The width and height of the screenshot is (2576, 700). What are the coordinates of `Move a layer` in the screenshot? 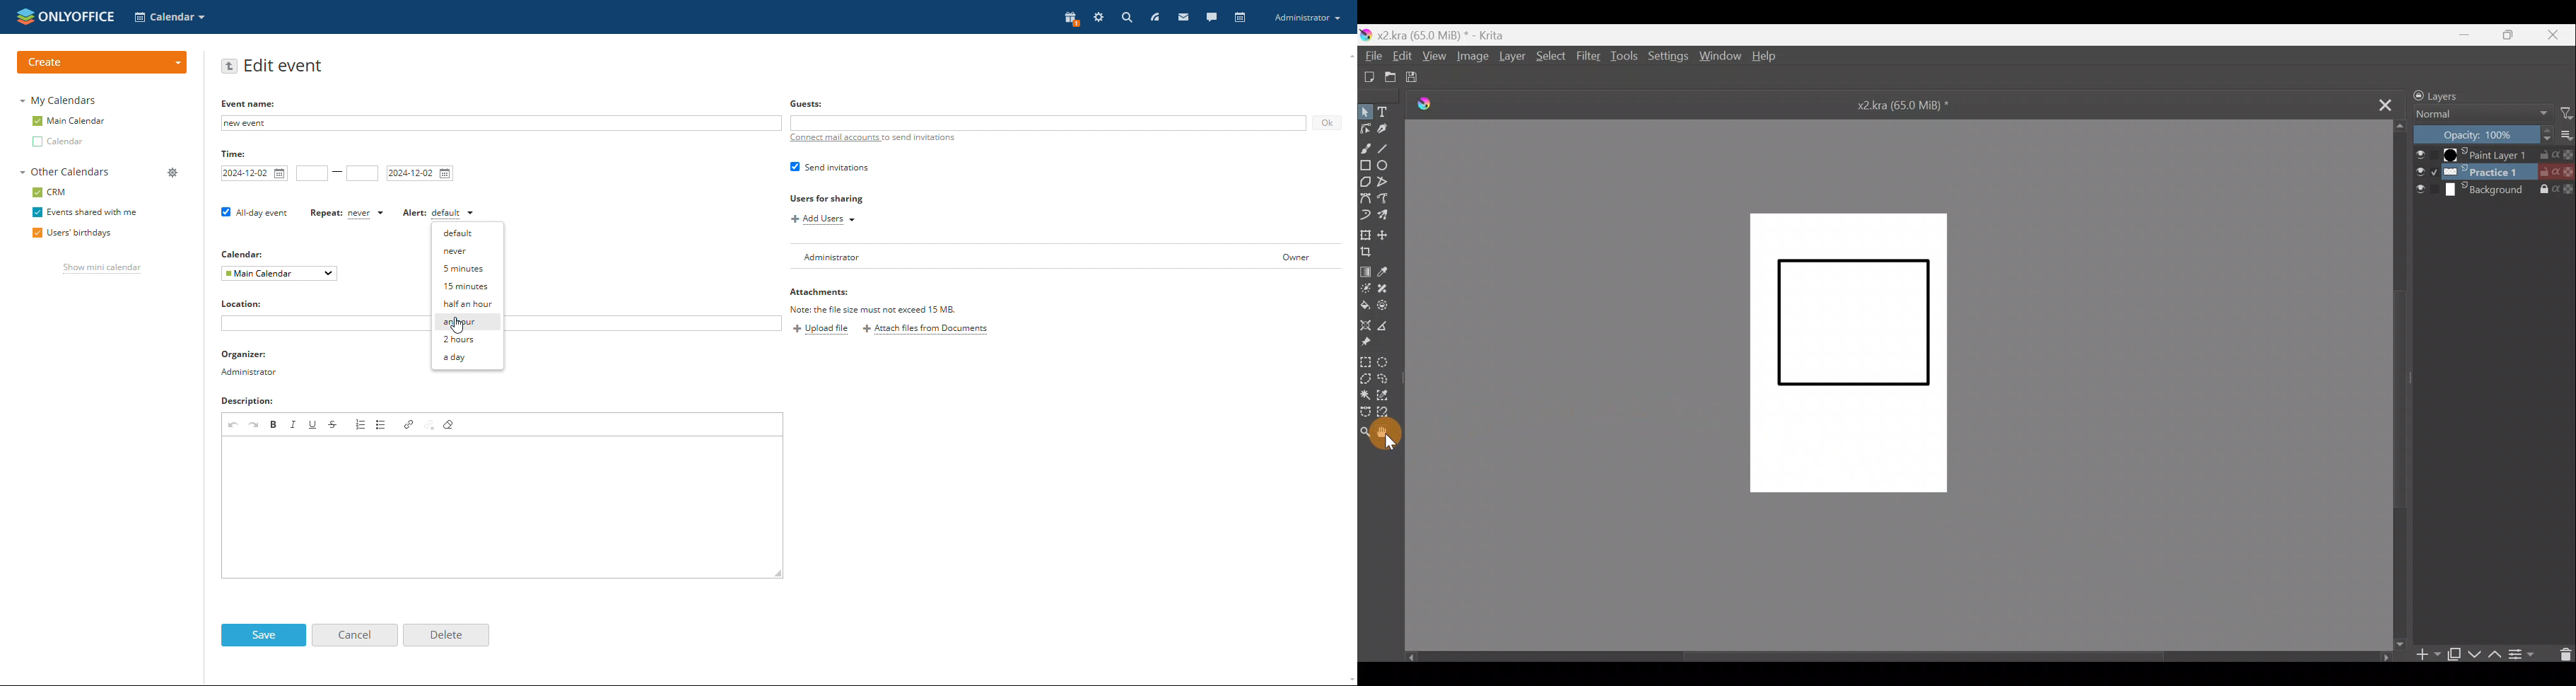 It's located at (1385, 234).